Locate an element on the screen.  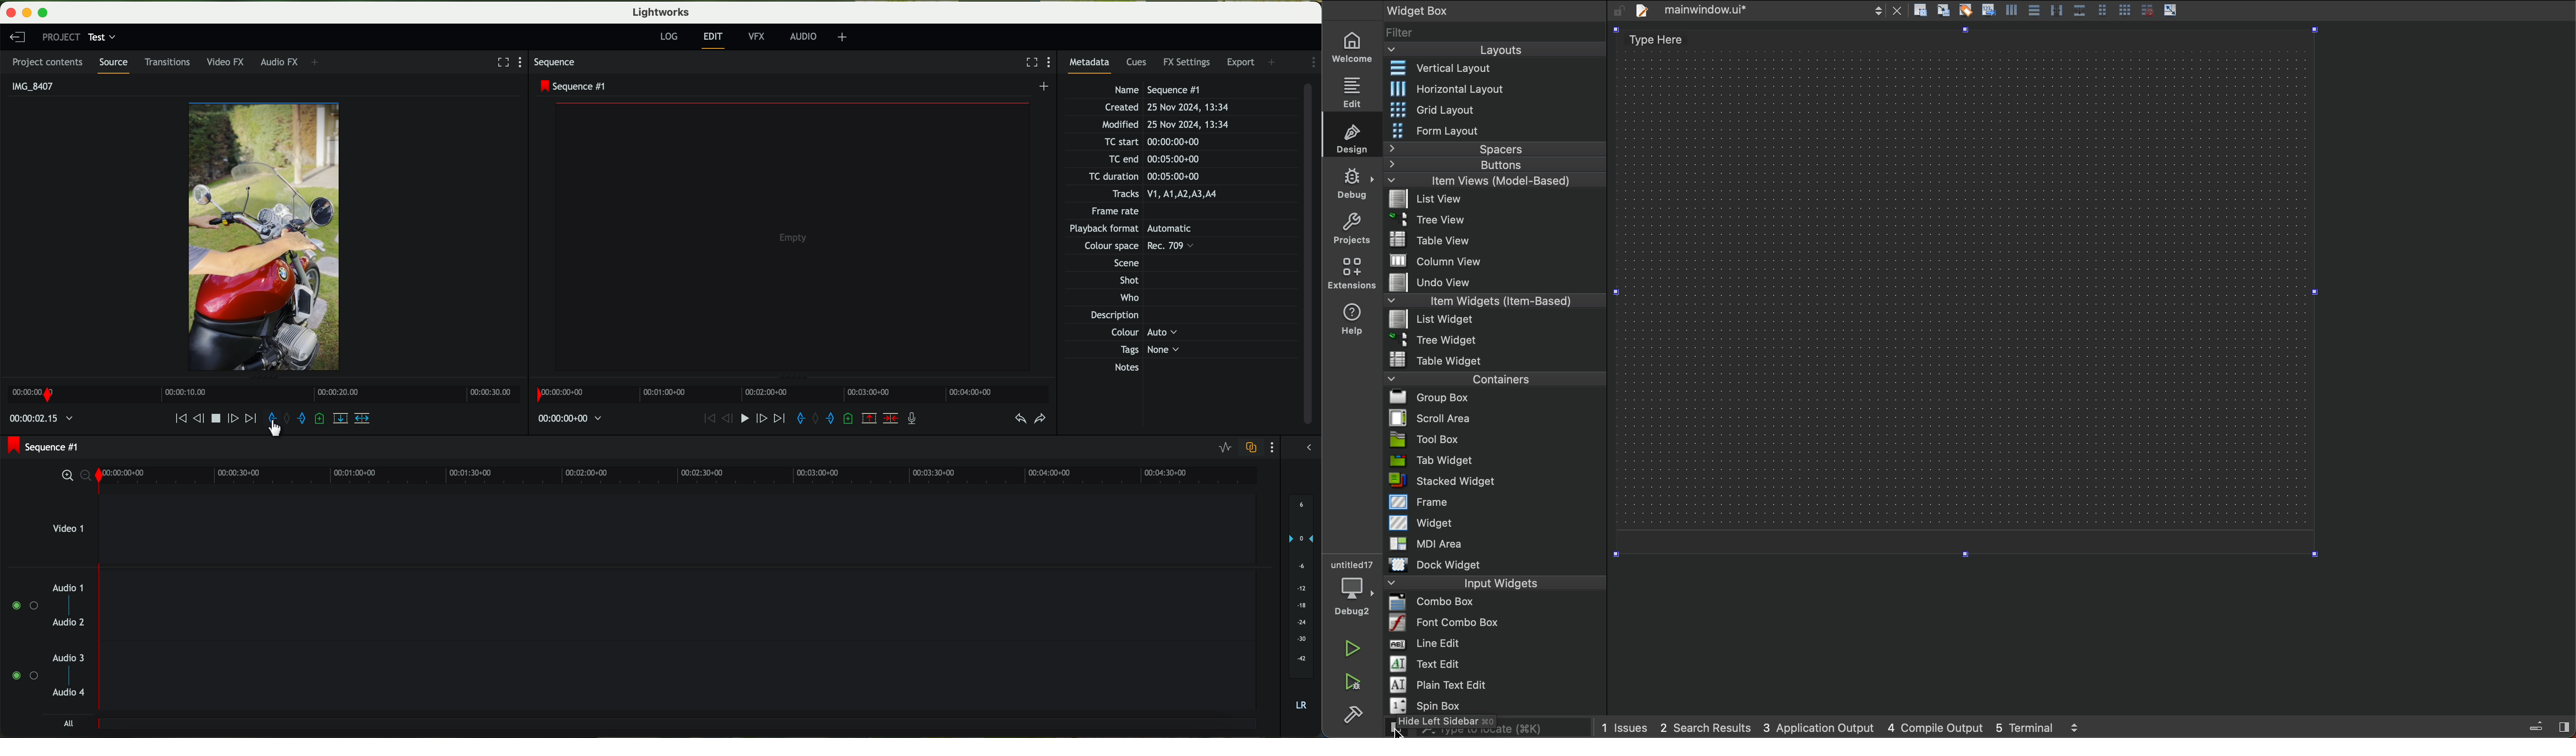
Frame is located at coordinates (1427, 501).